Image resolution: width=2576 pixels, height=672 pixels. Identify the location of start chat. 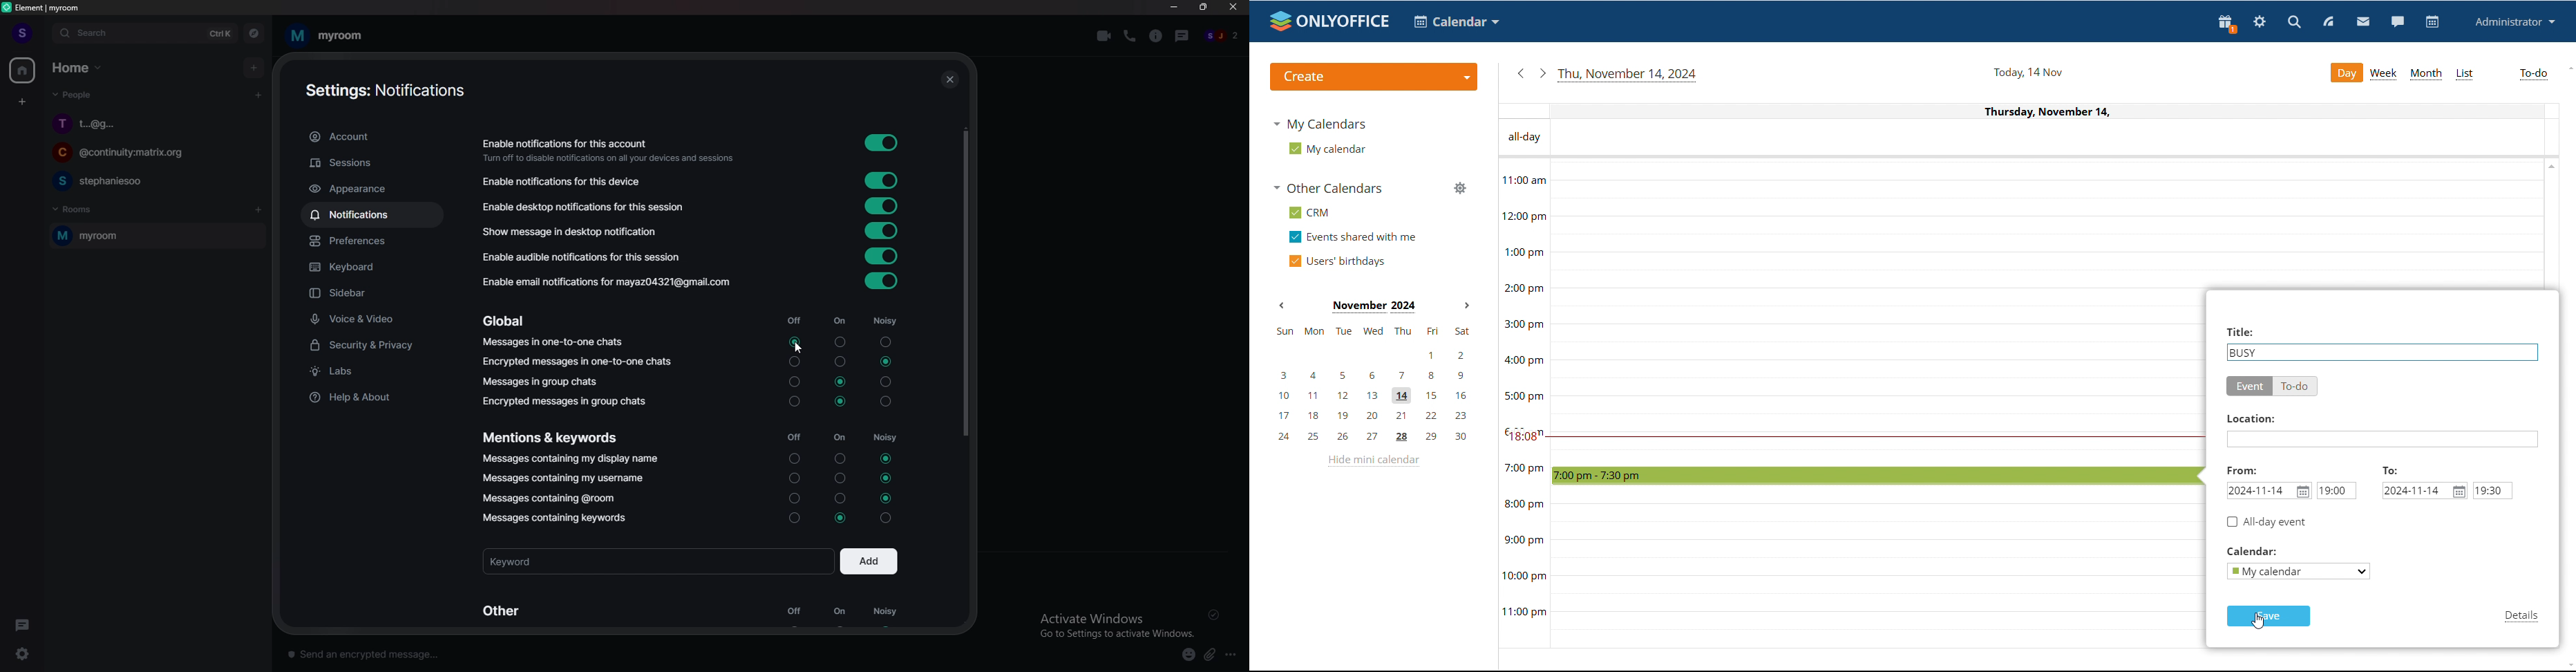
(258, 96).